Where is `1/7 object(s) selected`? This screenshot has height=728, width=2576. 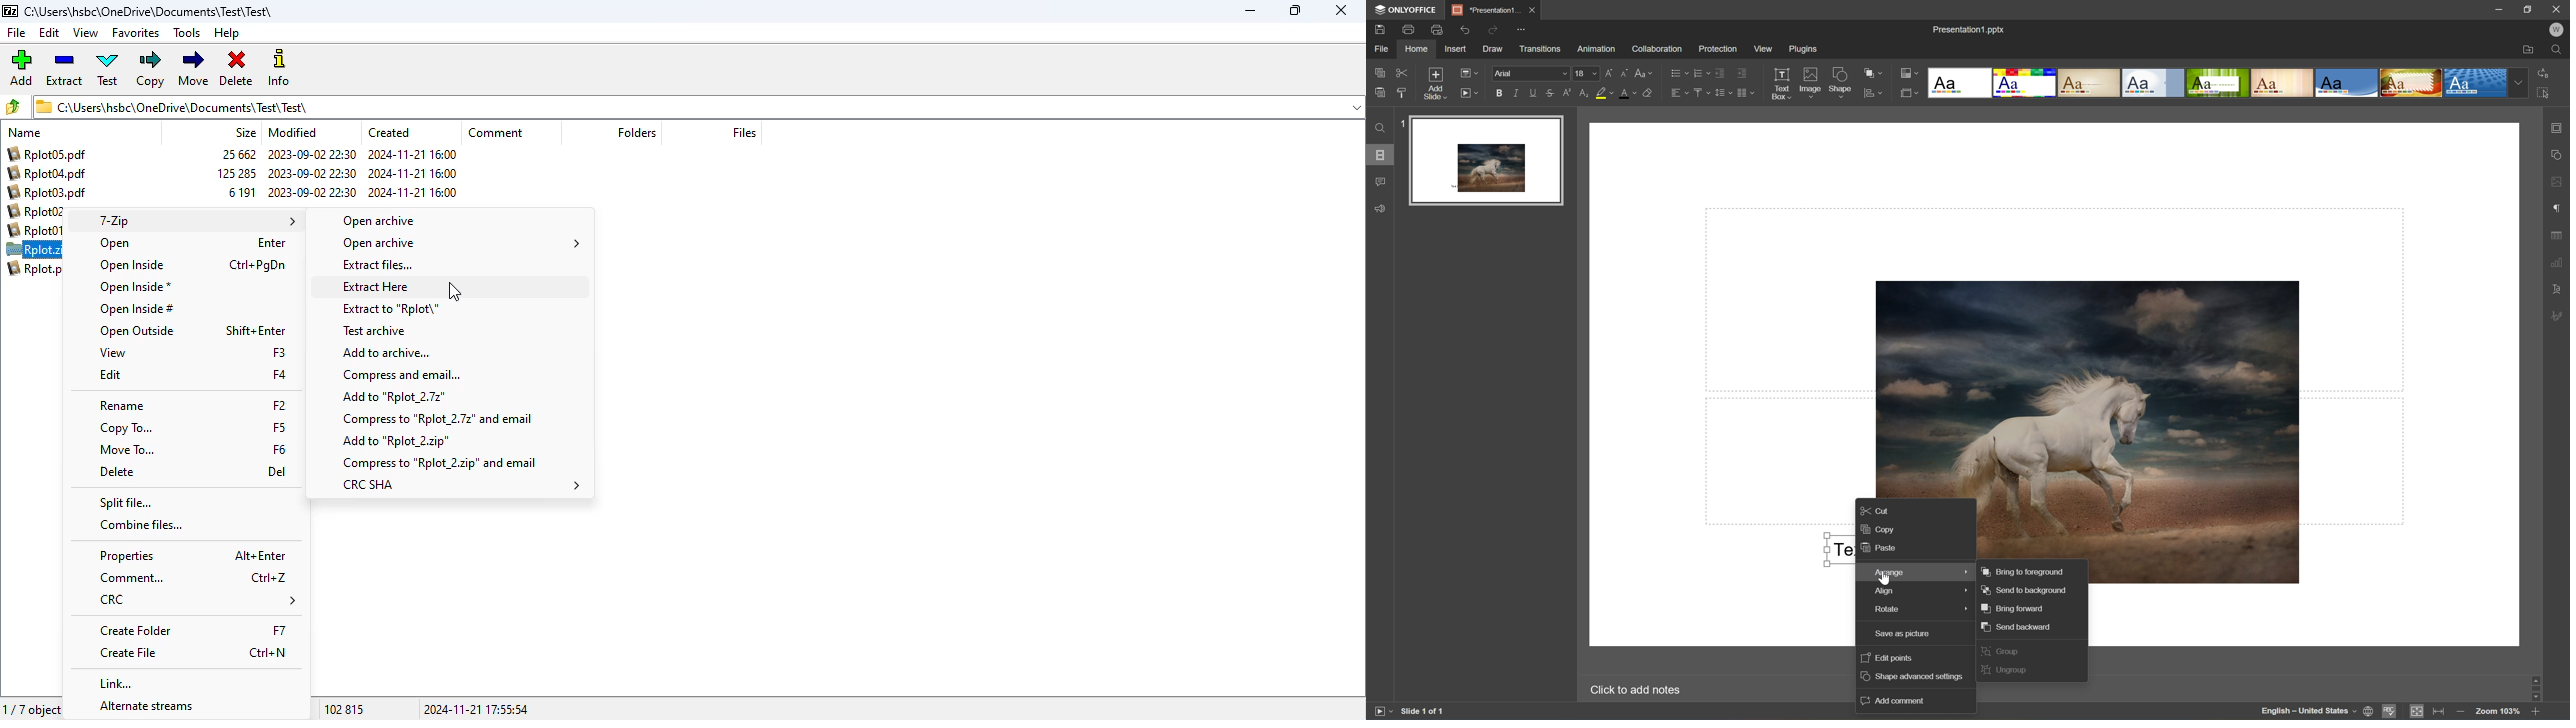 1/7 object(s) selected is located at coordinates (34, 709).